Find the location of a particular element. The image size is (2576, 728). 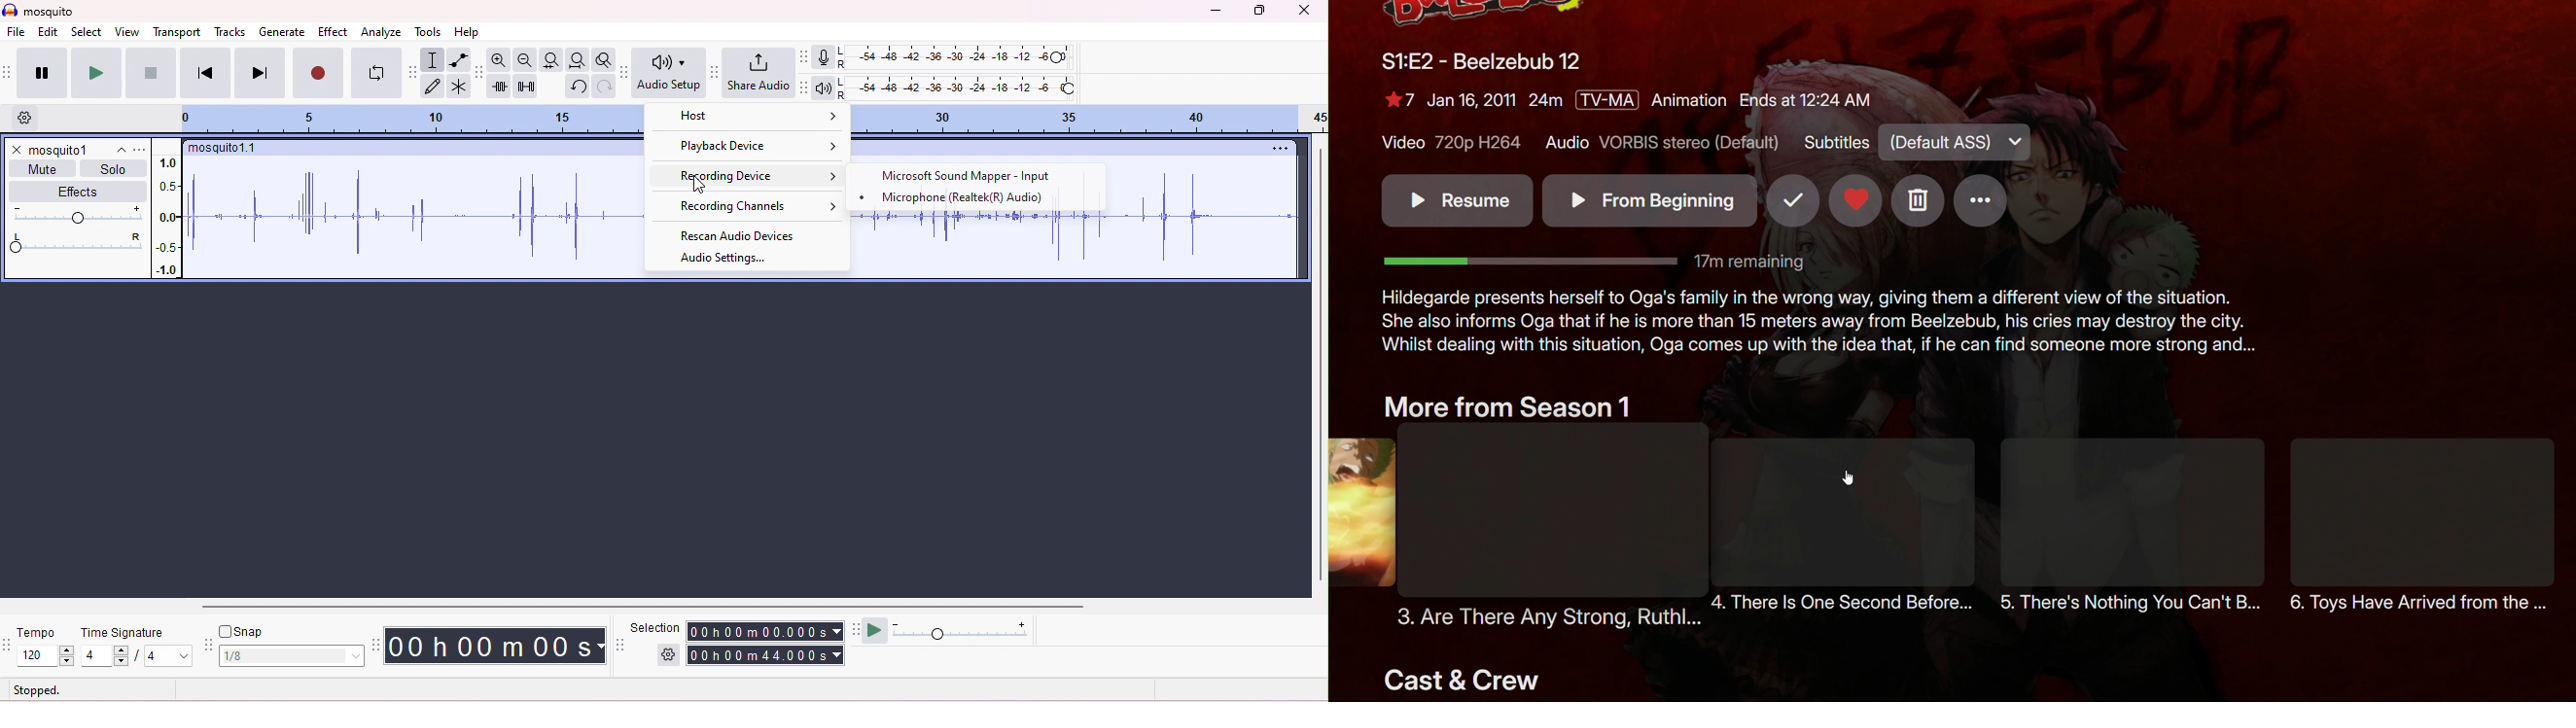

edit is located at coordinates (49, 33).